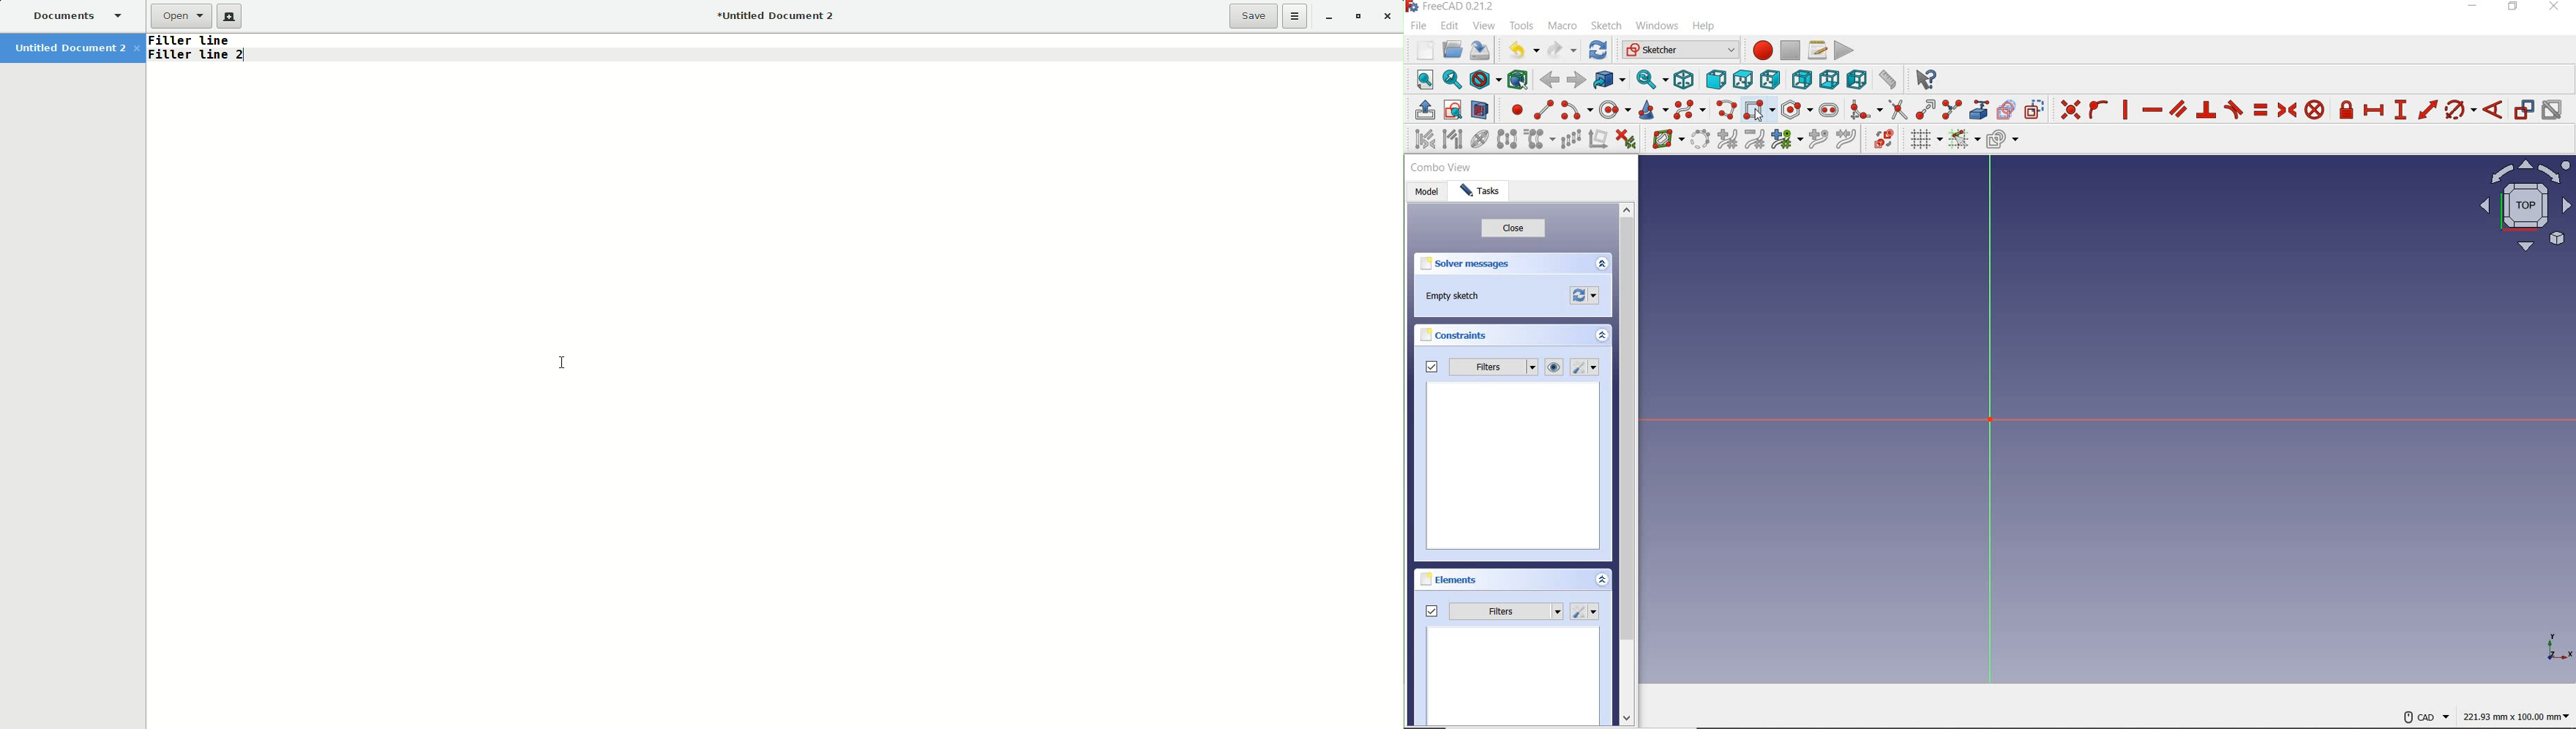 This screenshot has width=2576, height=756. I want to click on create external geometry, so click(1980, 110).